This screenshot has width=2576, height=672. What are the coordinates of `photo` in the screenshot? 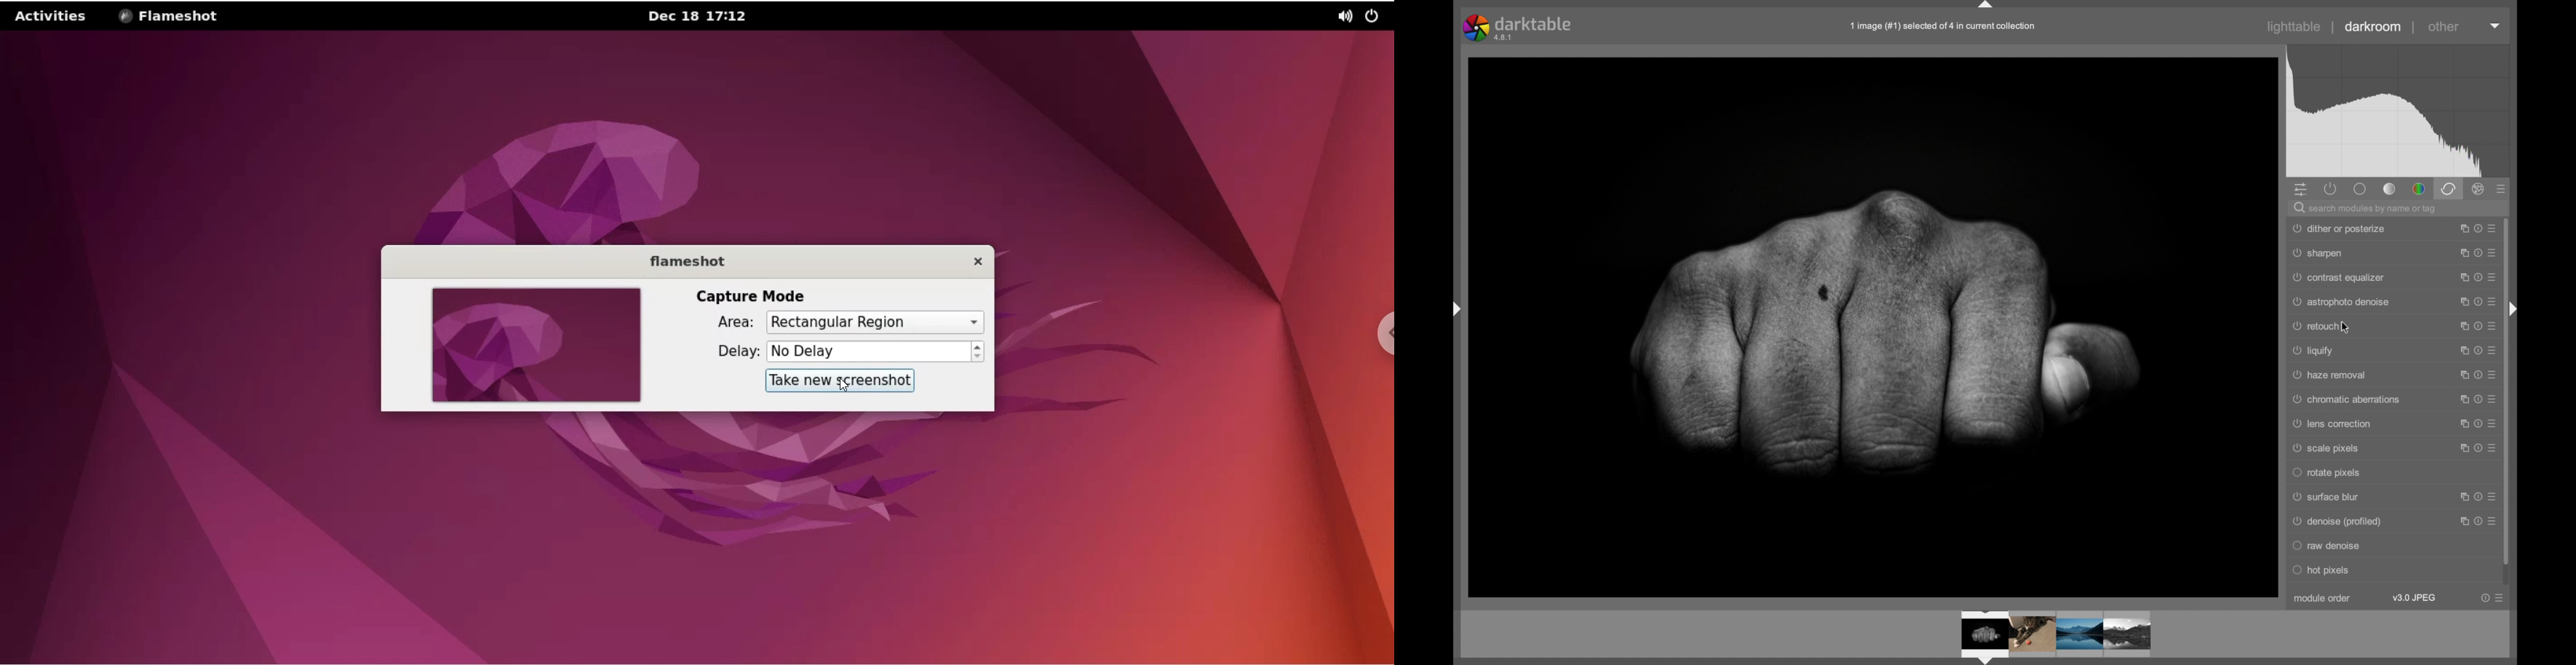 It's located at (1874, 327).